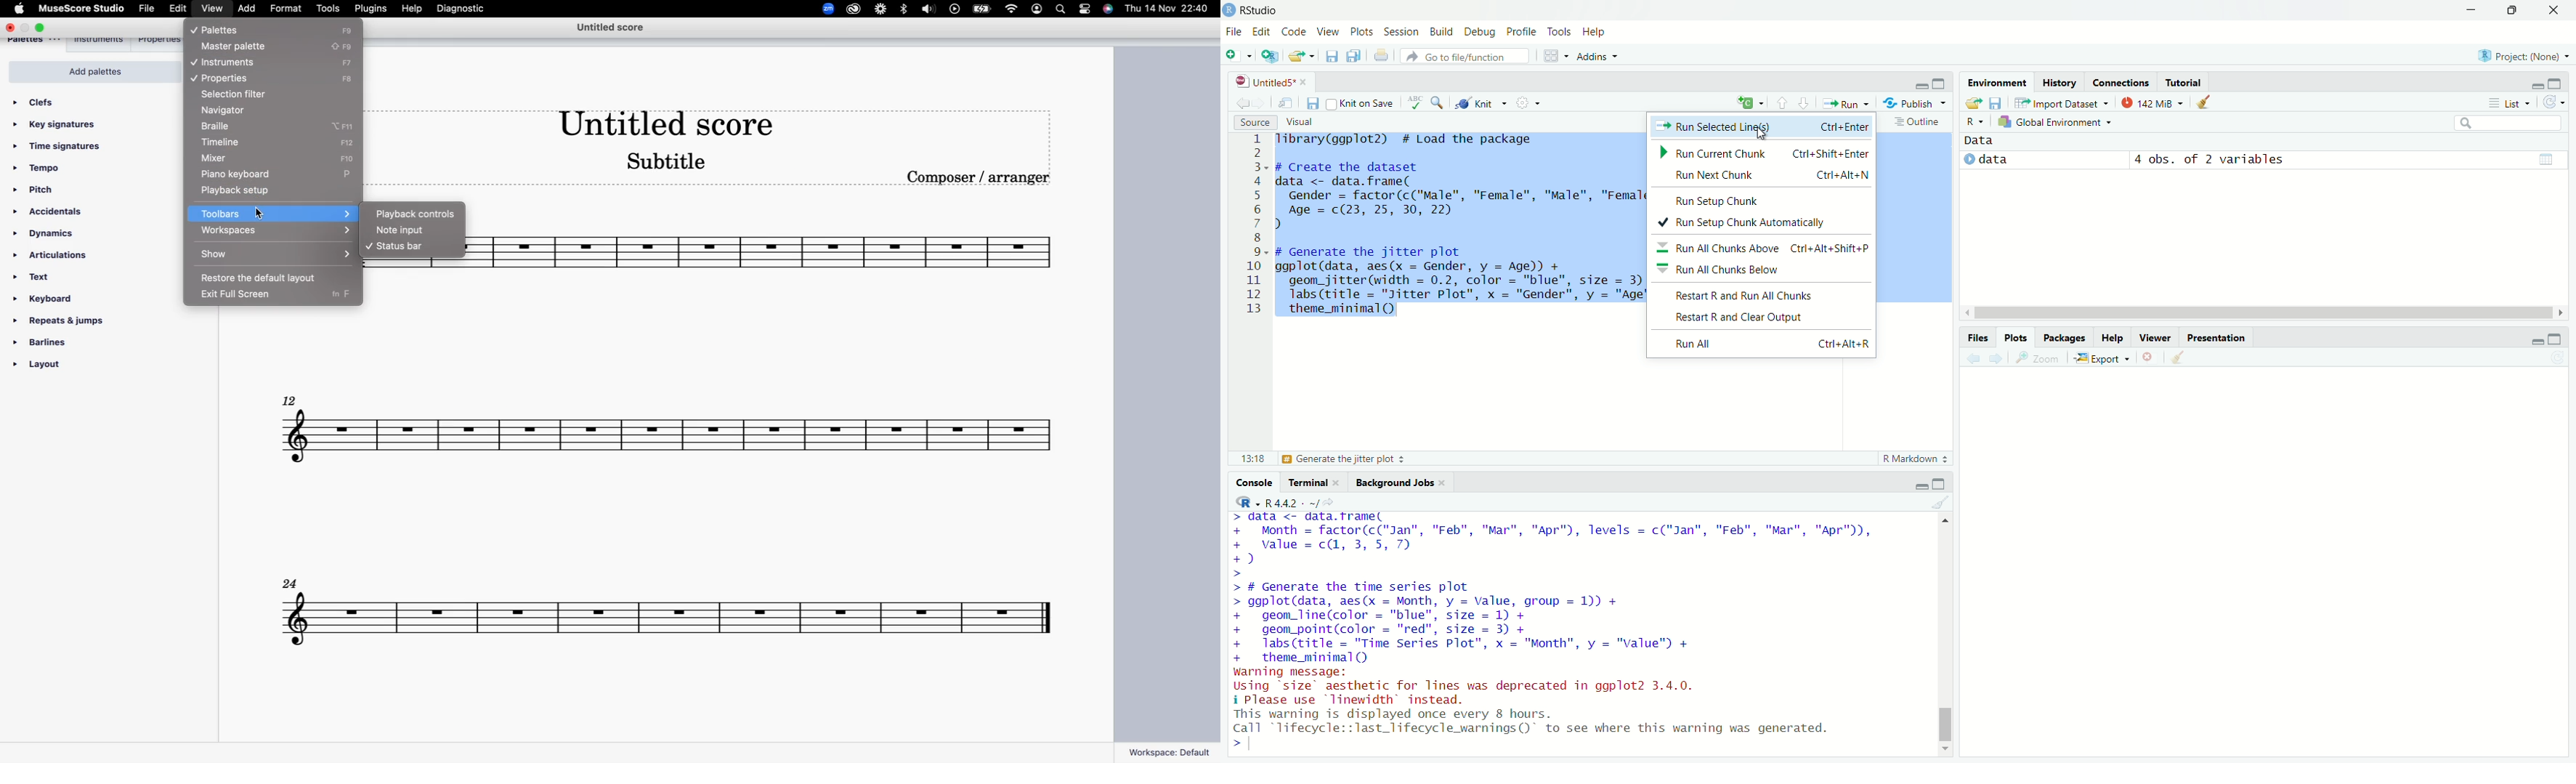 The height and width of the screenshot is (784, 2576). What do you see at coordinates (1087, 11) in the screenshot?
I see `settings` at bounding box center [1087, 11].